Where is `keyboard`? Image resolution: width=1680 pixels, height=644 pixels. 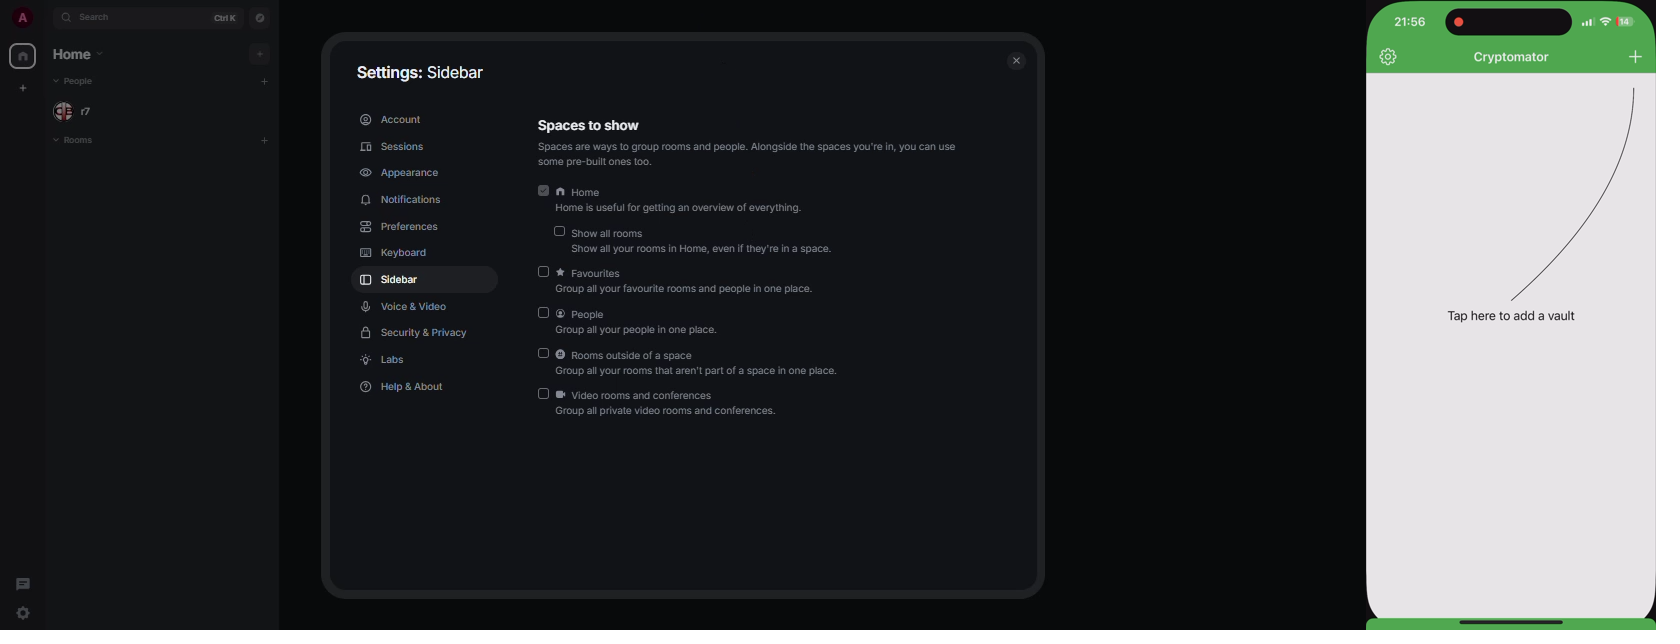
keyboard is located at coordinates (391, 253).